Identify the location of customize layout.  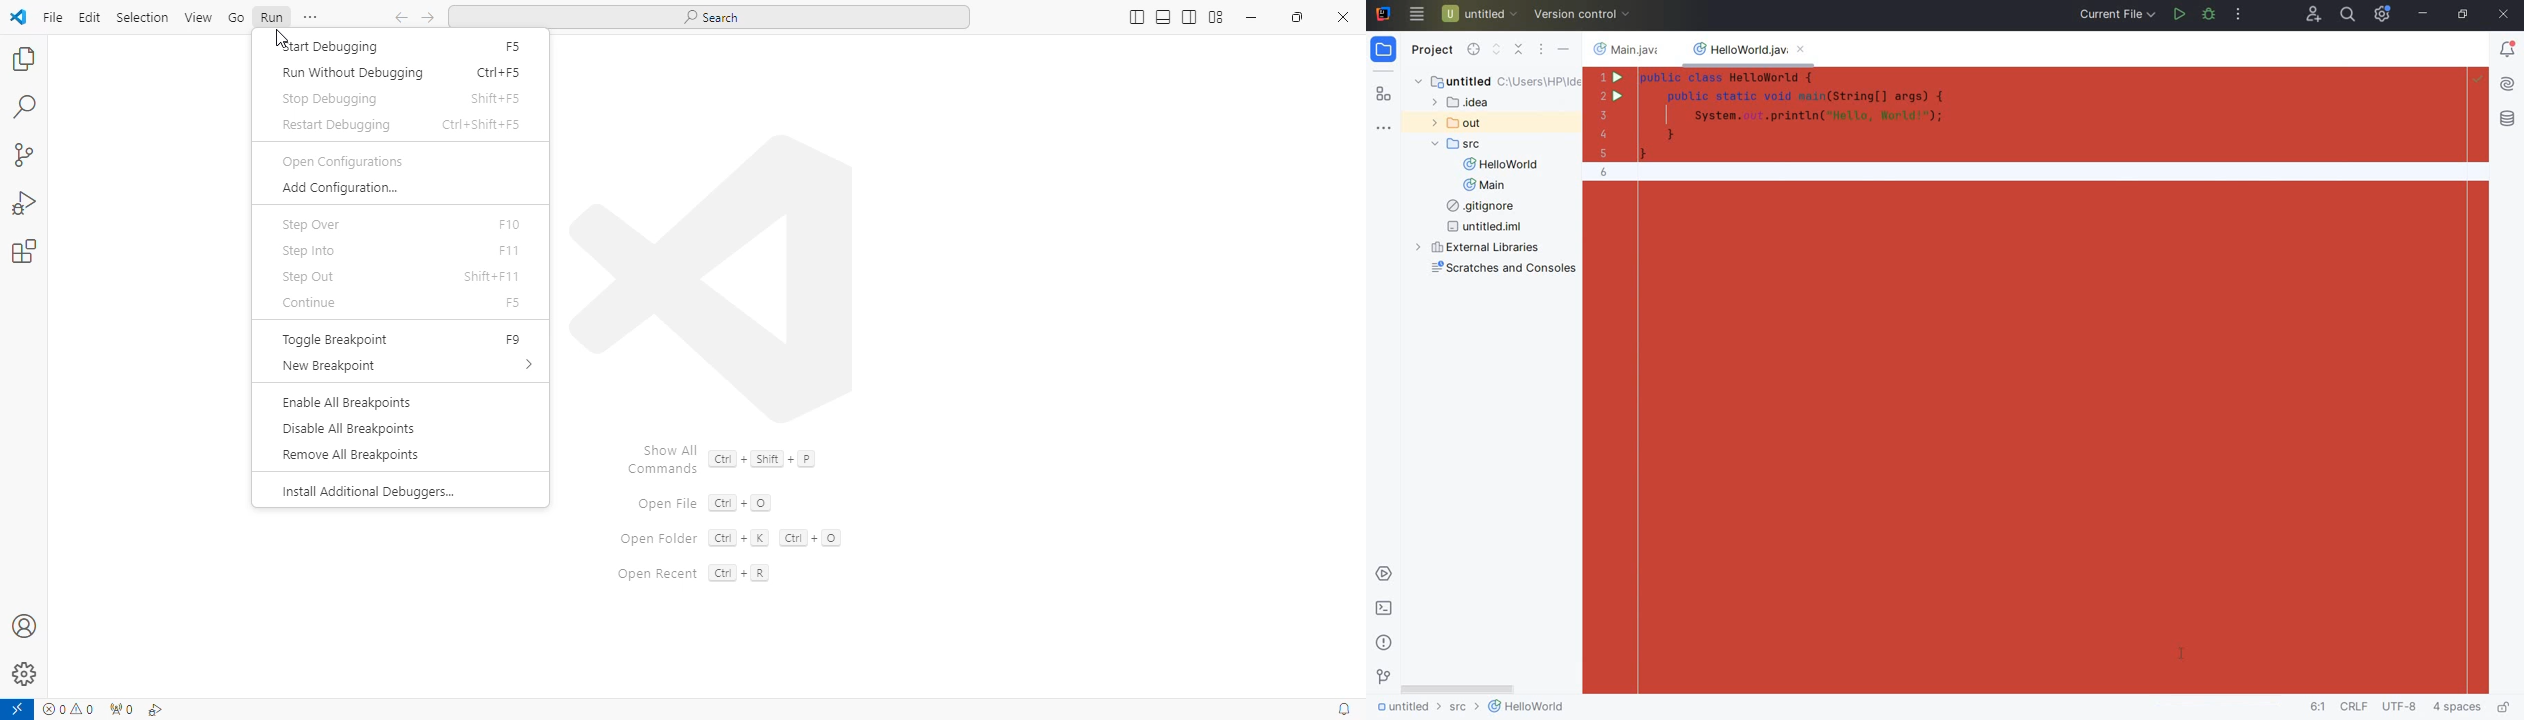
(1216, 17).